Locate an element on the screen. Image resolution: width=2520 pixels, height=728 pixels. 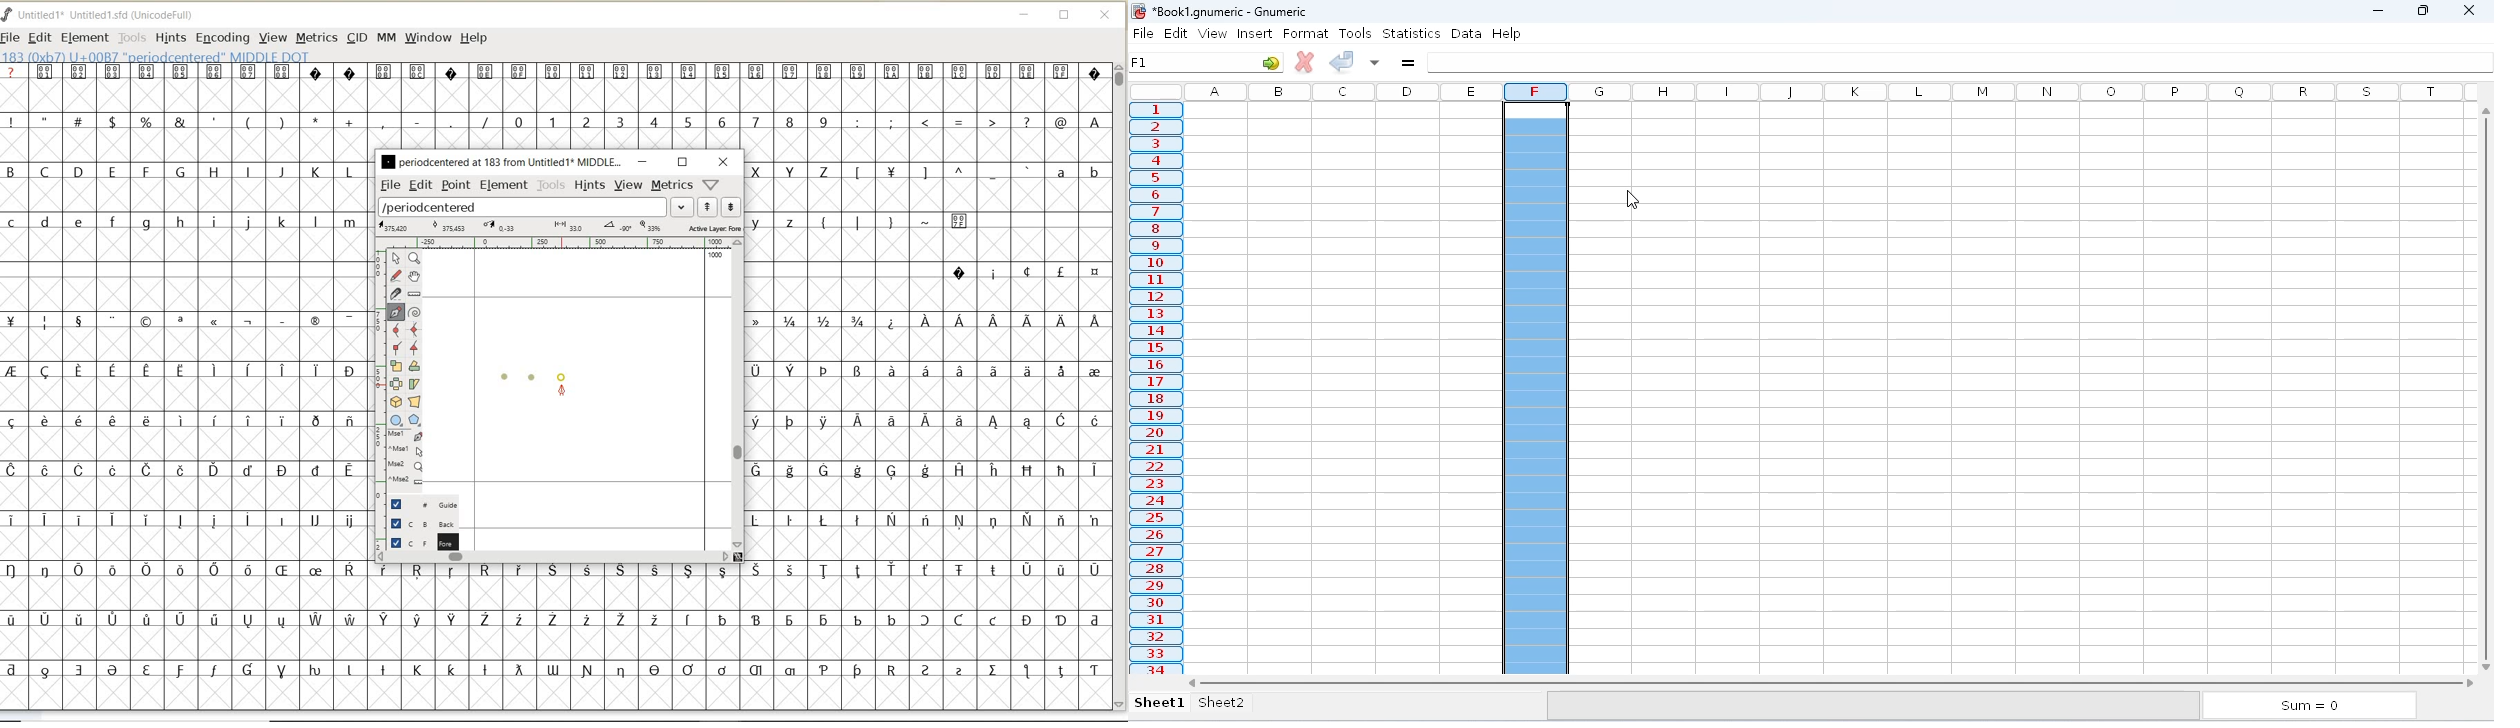
 is located at coordinates (941, 174).